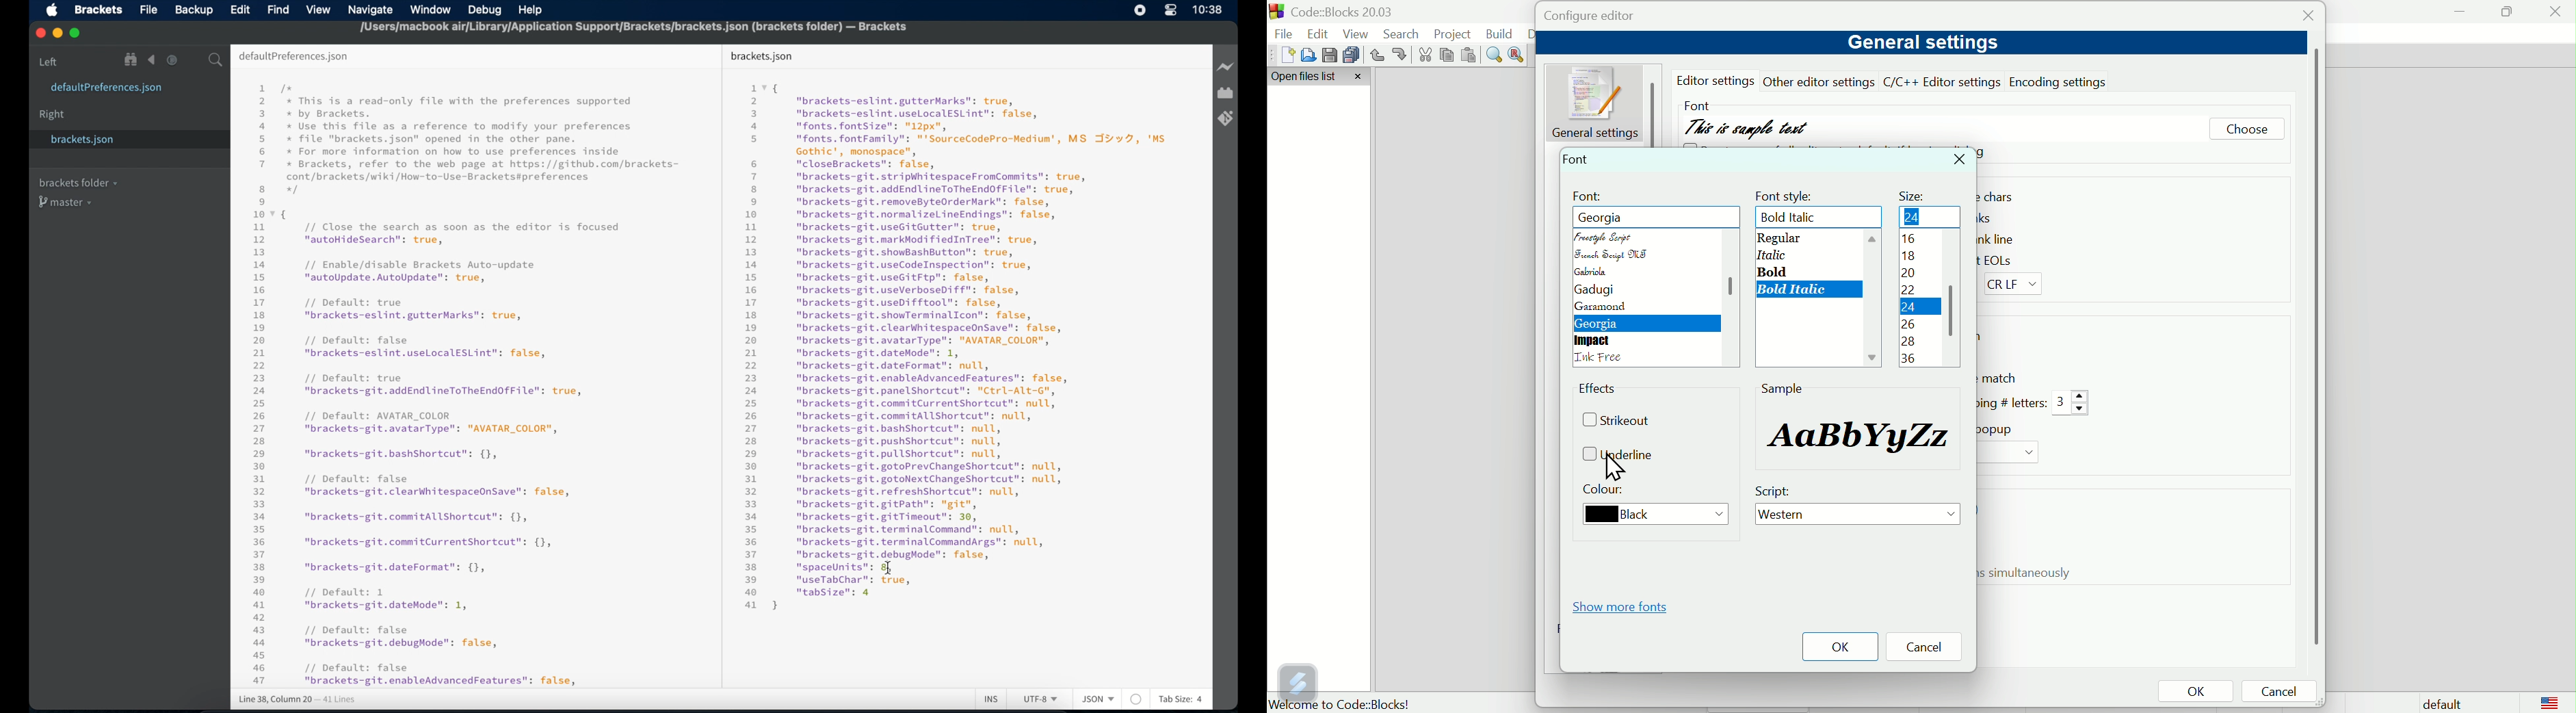  Describe the element at coordinates (1608, 236) in the screenshot. I see `Freestyle script` at that location.